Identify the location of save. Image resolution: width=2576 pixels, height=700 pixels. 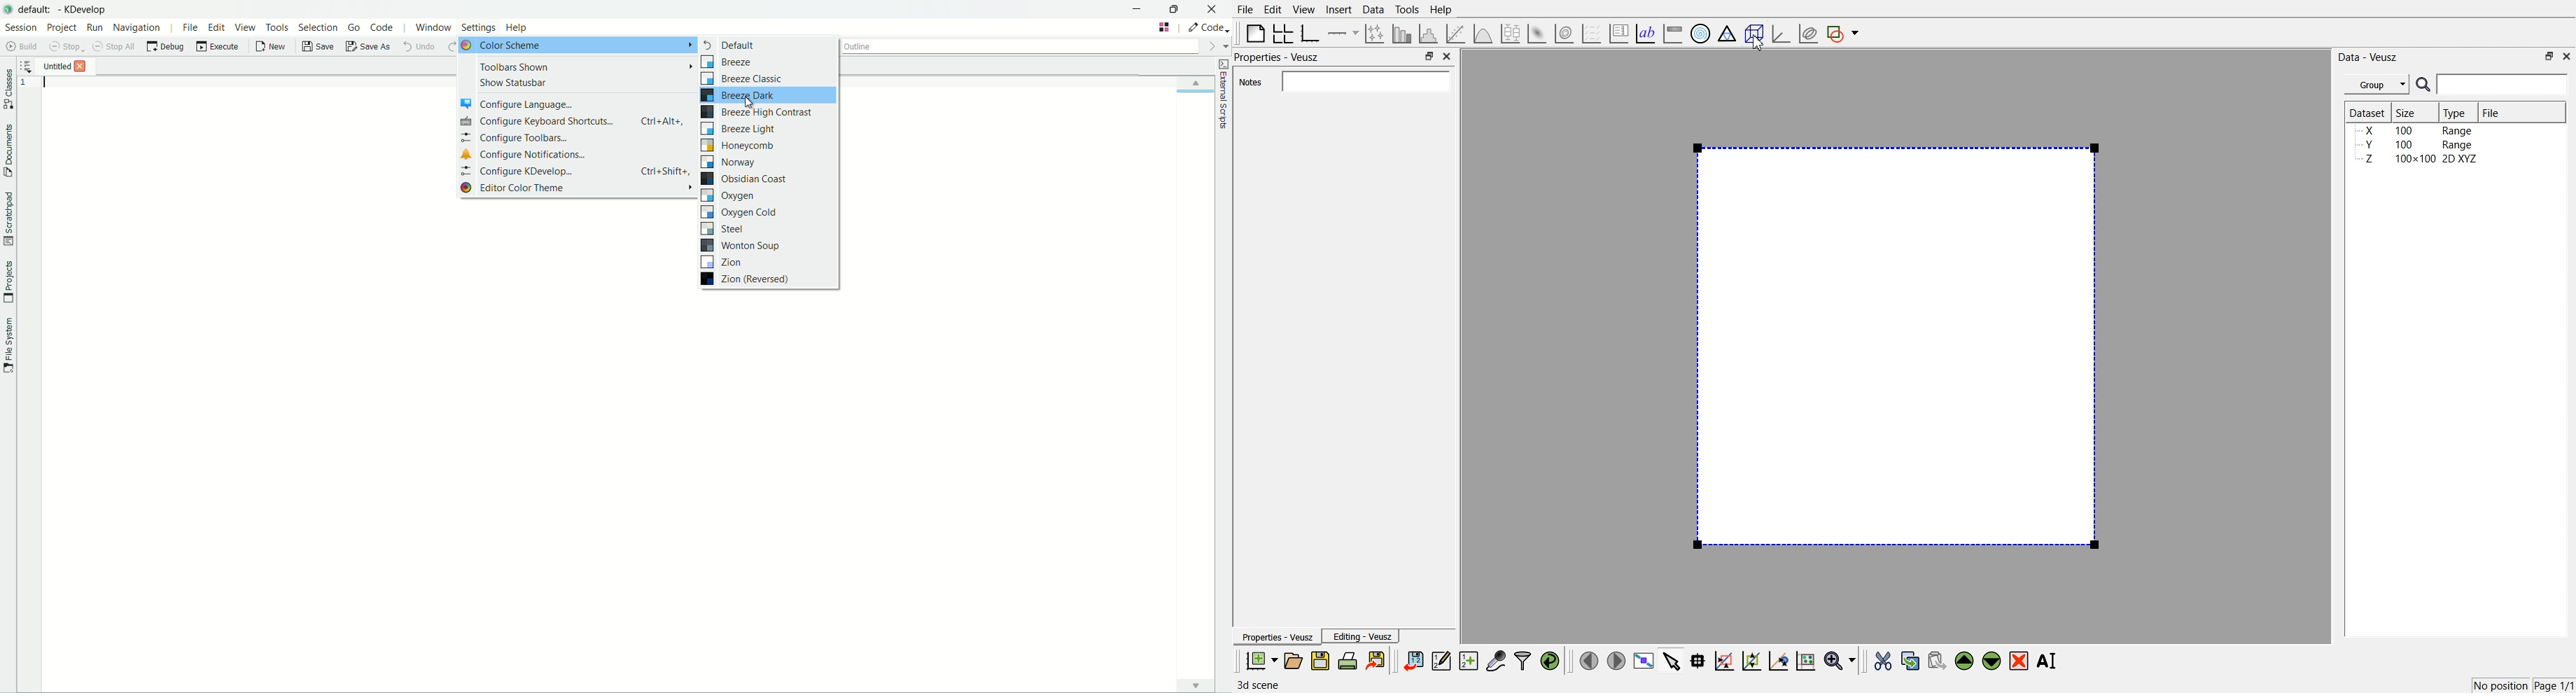
(318, 48).